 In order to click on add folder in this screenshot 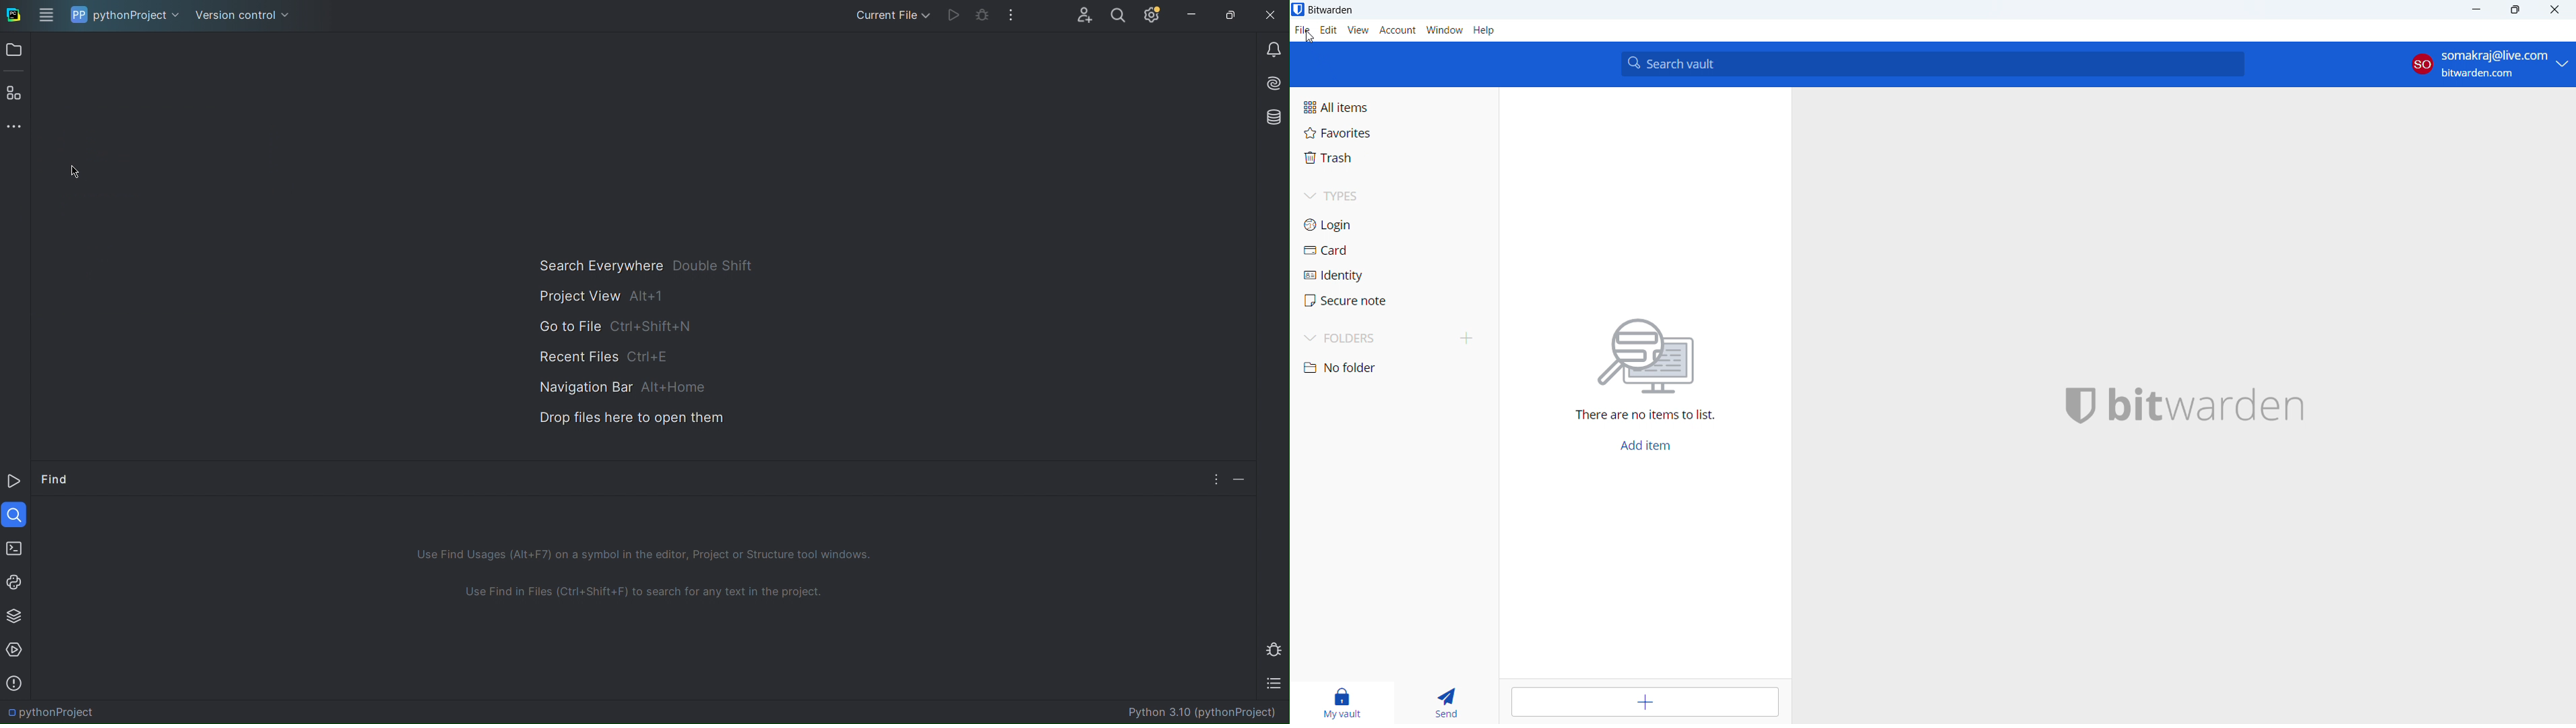, I will do `click(1465, 339)`.